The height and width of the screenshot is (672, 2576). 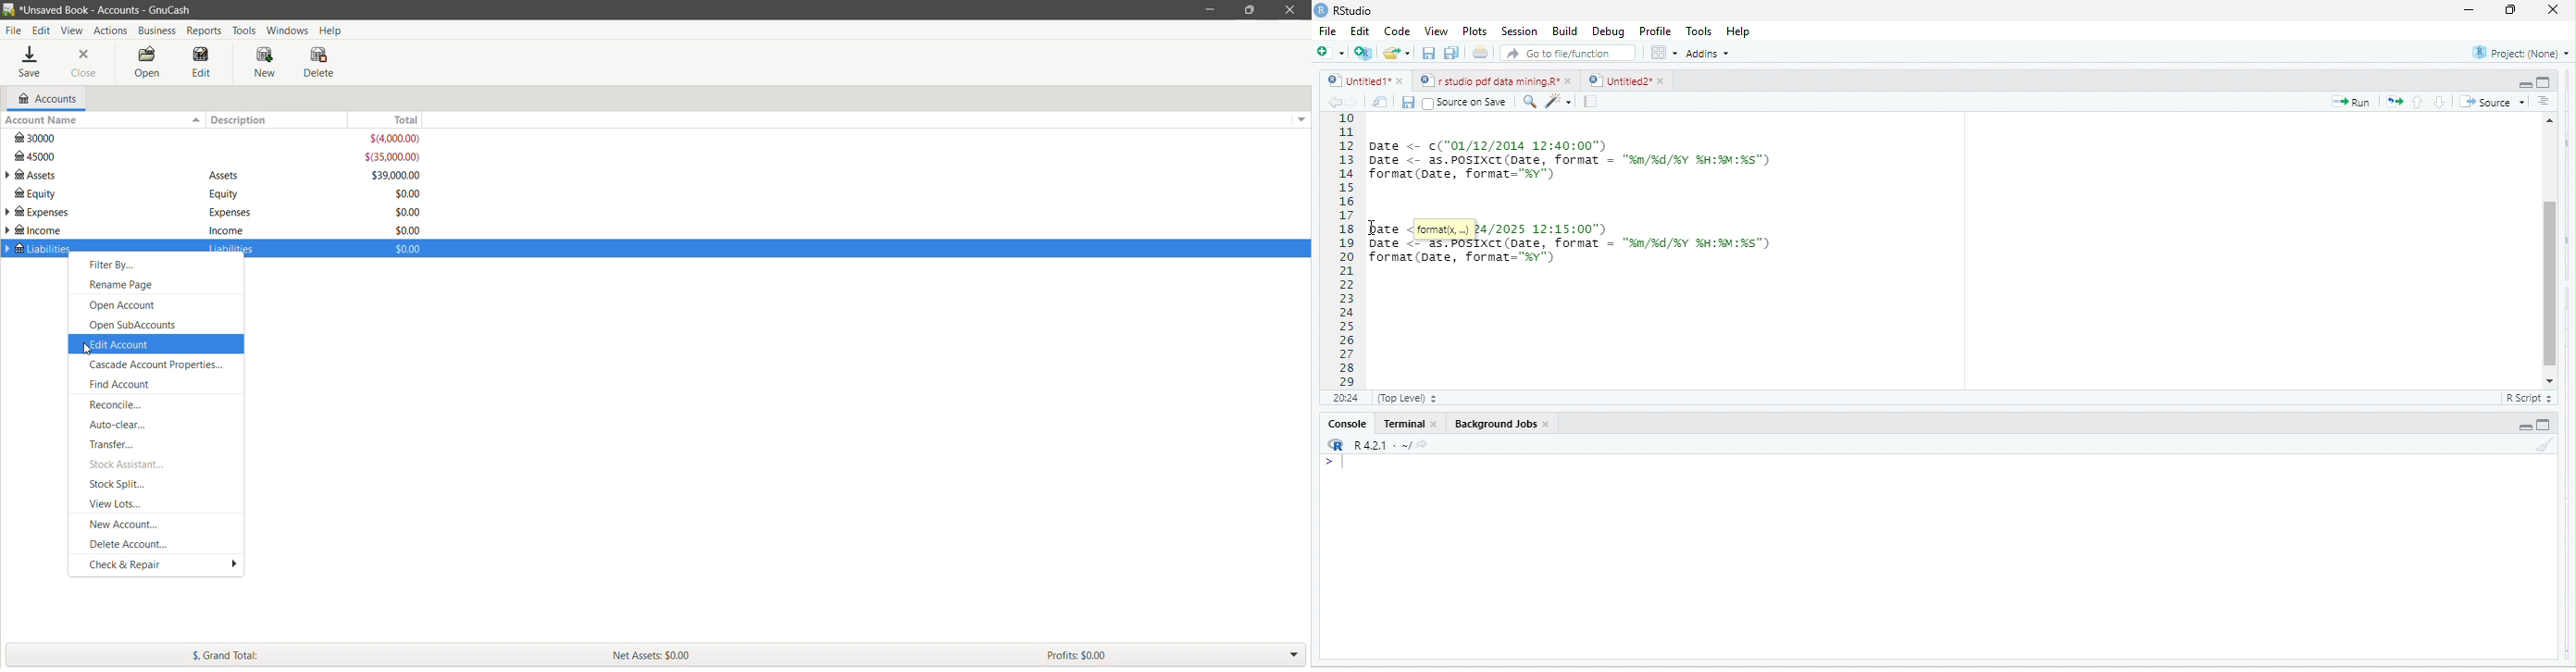 I want to click on Plots, so click(x=1475, y=32).